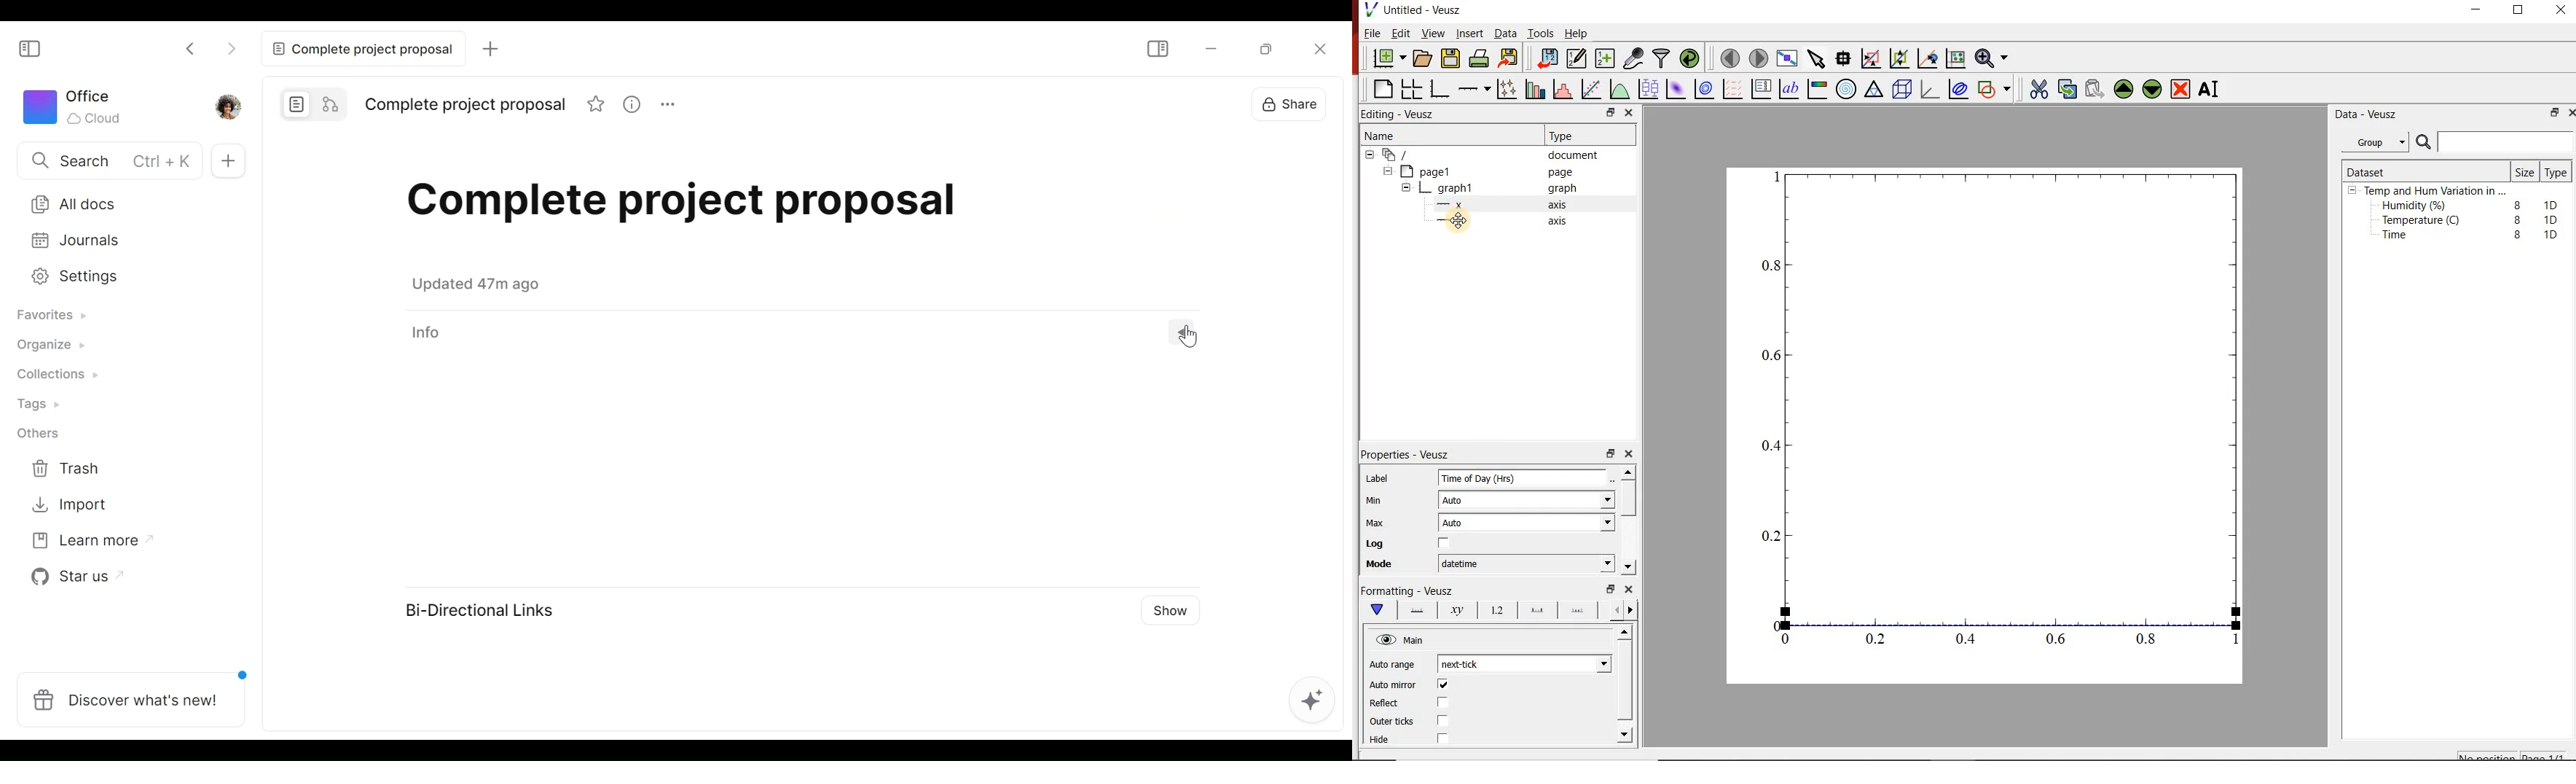 This screenshot has width=2576, height=784. Describe the element at coordinates (2435, 191) in the screenshot. I see `Temp and Hum Variation in ...` at that location.